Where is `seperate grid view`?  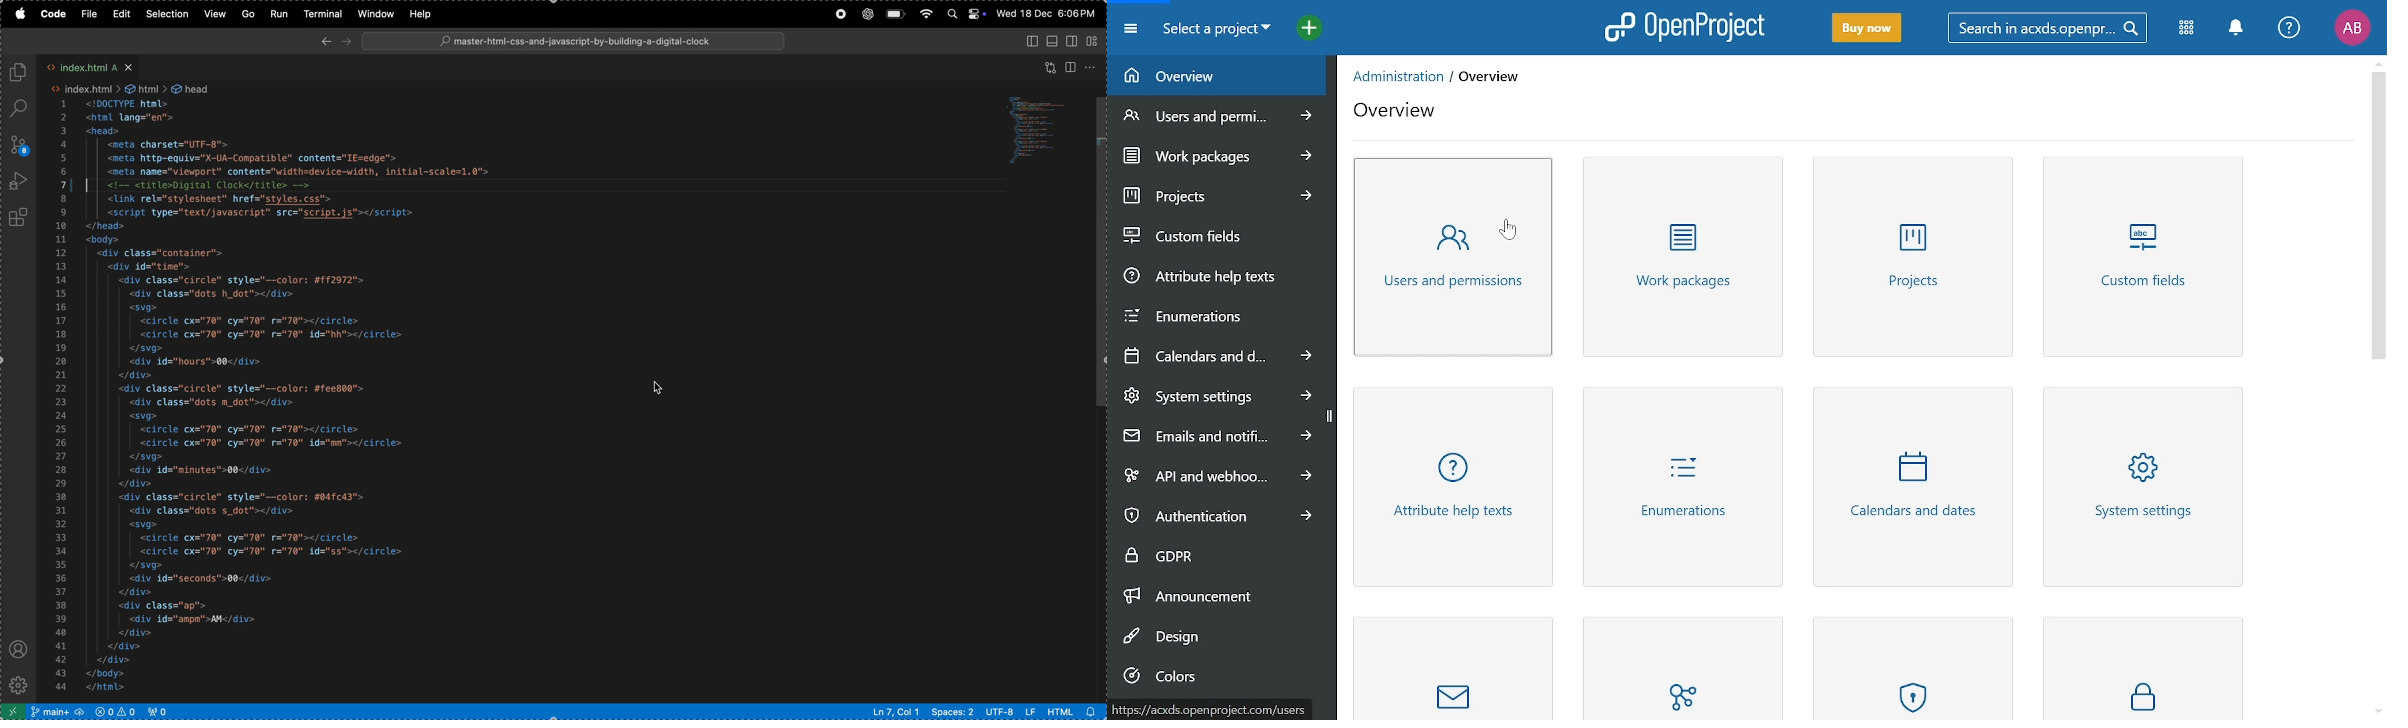
seperate grid view is located at coordinates (1096, 41).